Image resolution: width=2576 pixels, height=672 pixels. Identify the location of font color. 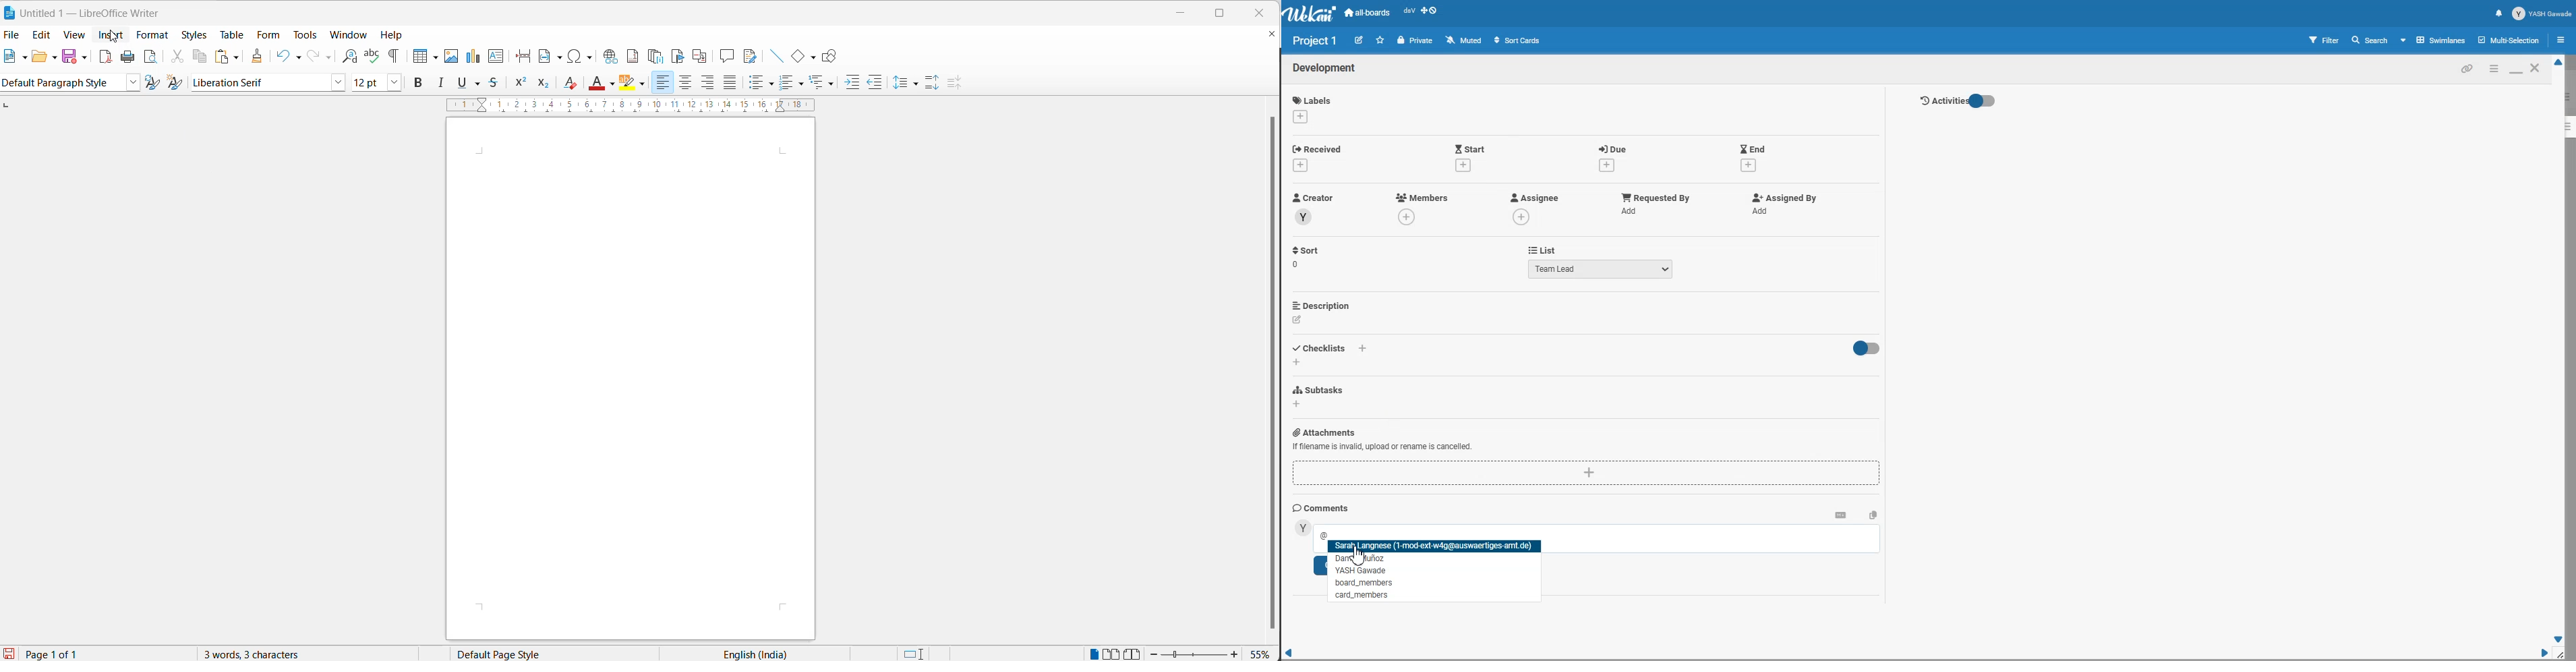
(597, 85).